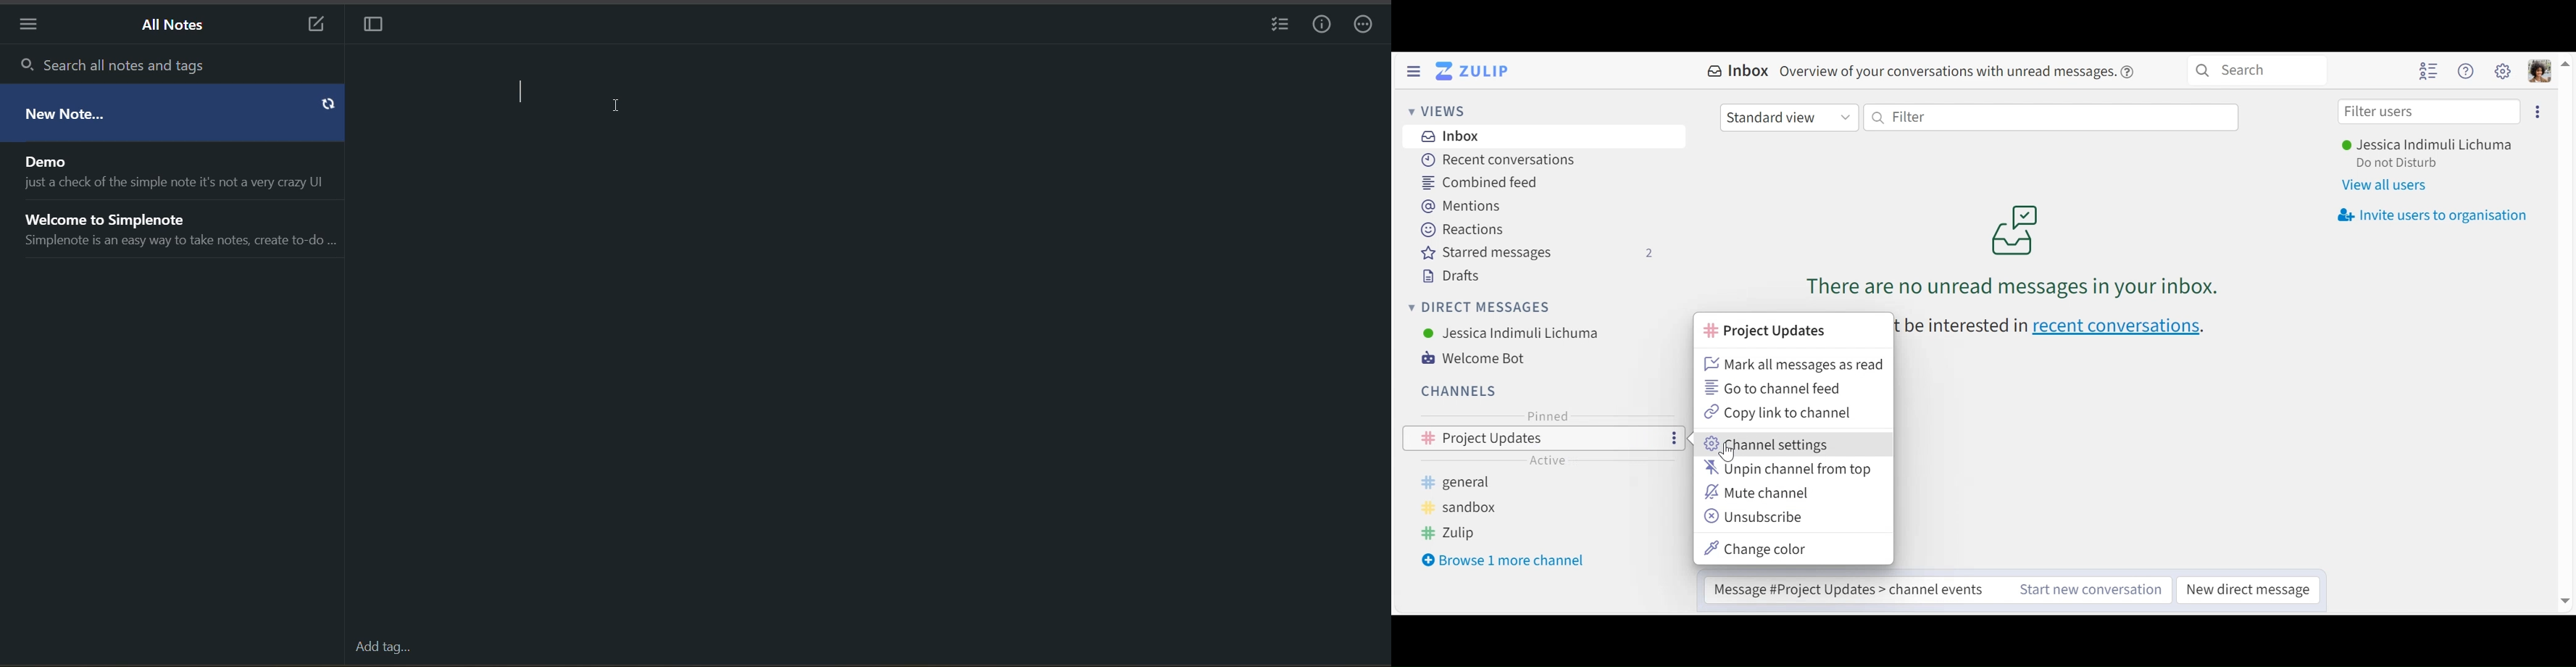 This screenshot has height=672, width=2576. Describe the element at coordinates (2429, 112) in the screenshot. I see `Filter users` at that location.